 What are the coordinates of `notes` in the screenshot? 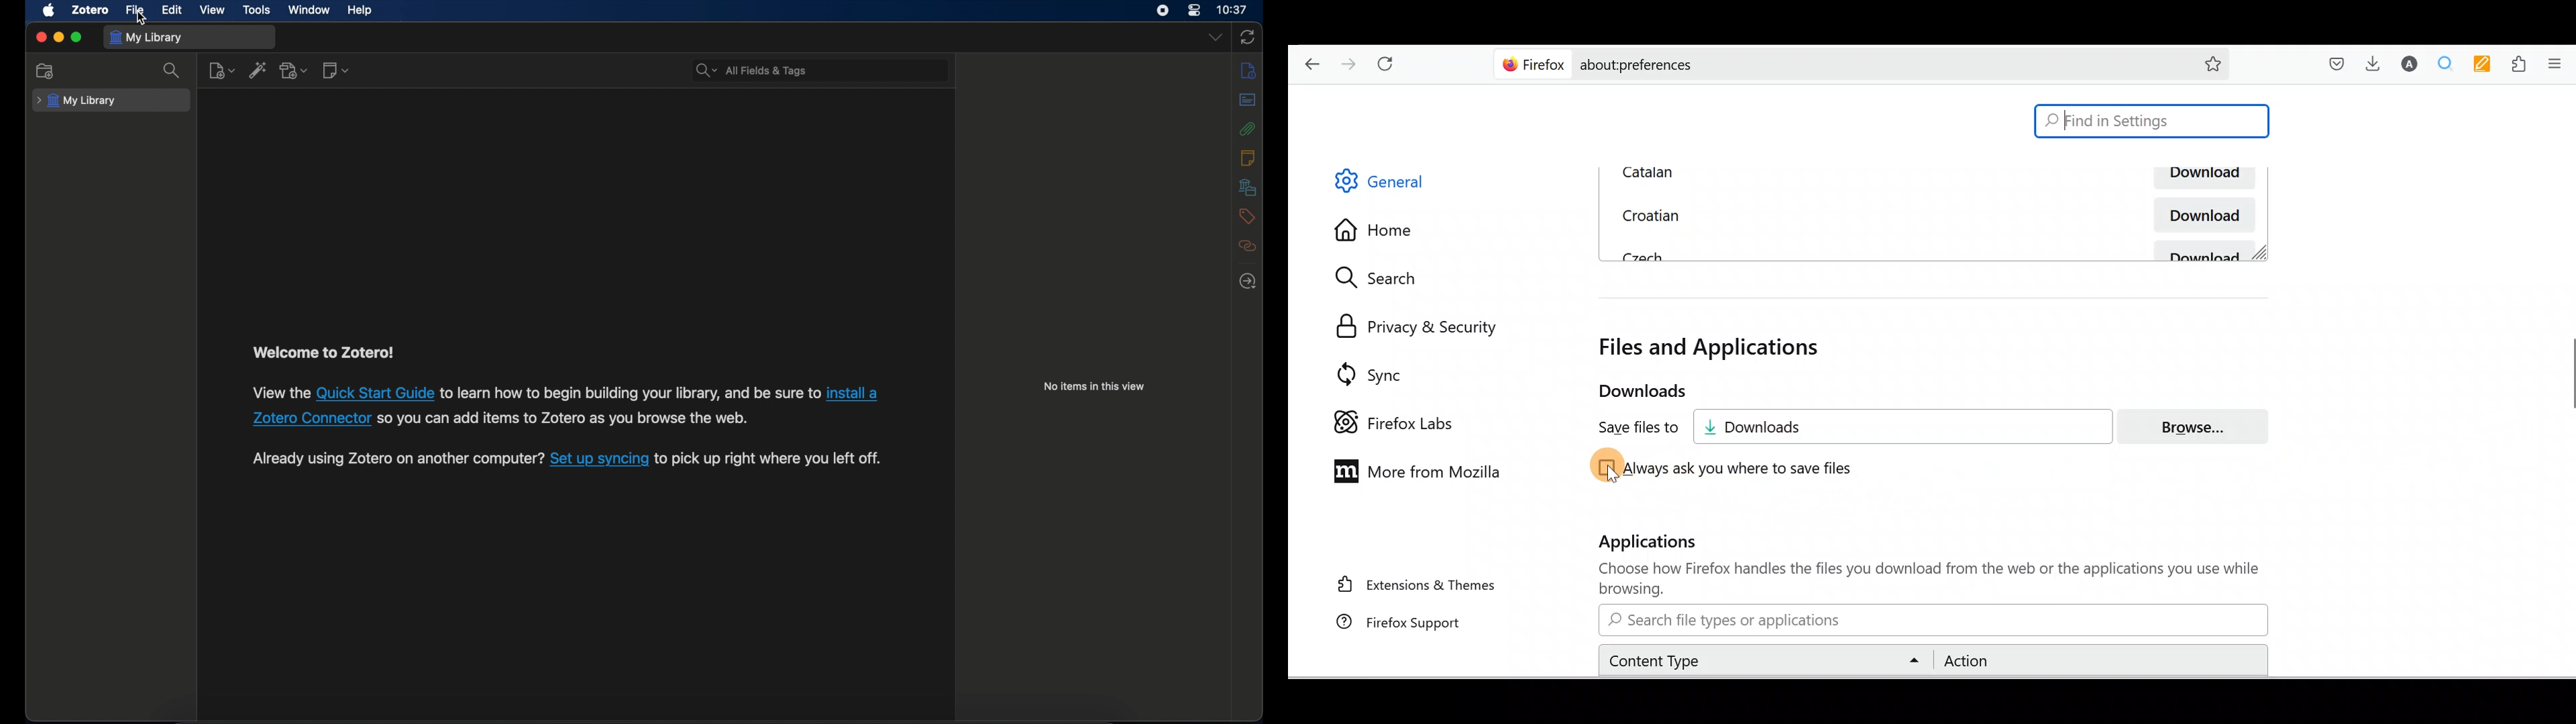 It's located at (1247, 157).